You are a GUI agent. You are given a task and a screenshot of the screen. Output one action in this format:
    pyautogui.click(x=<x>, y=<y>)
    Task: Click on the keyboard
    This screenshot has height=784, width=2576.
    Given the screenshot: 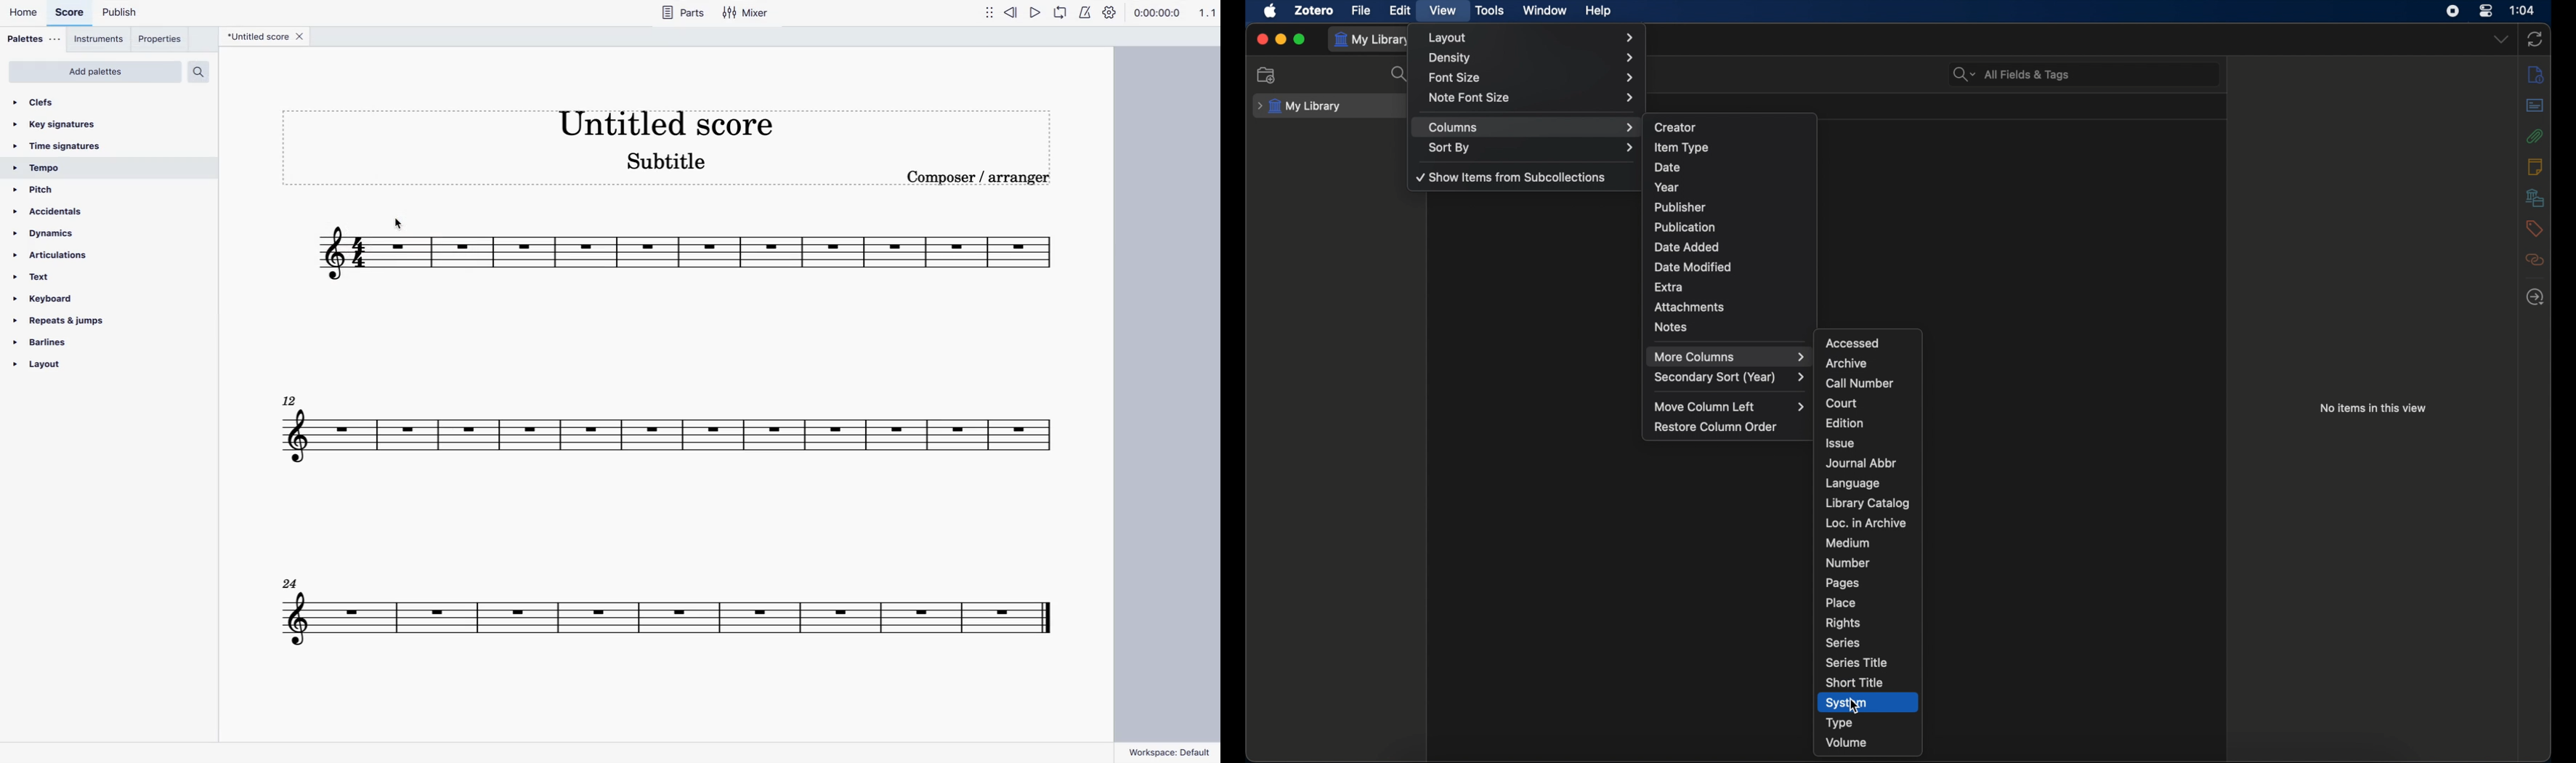 What is the action you would take?
    pyautogui.click(x=50, y=299)
    